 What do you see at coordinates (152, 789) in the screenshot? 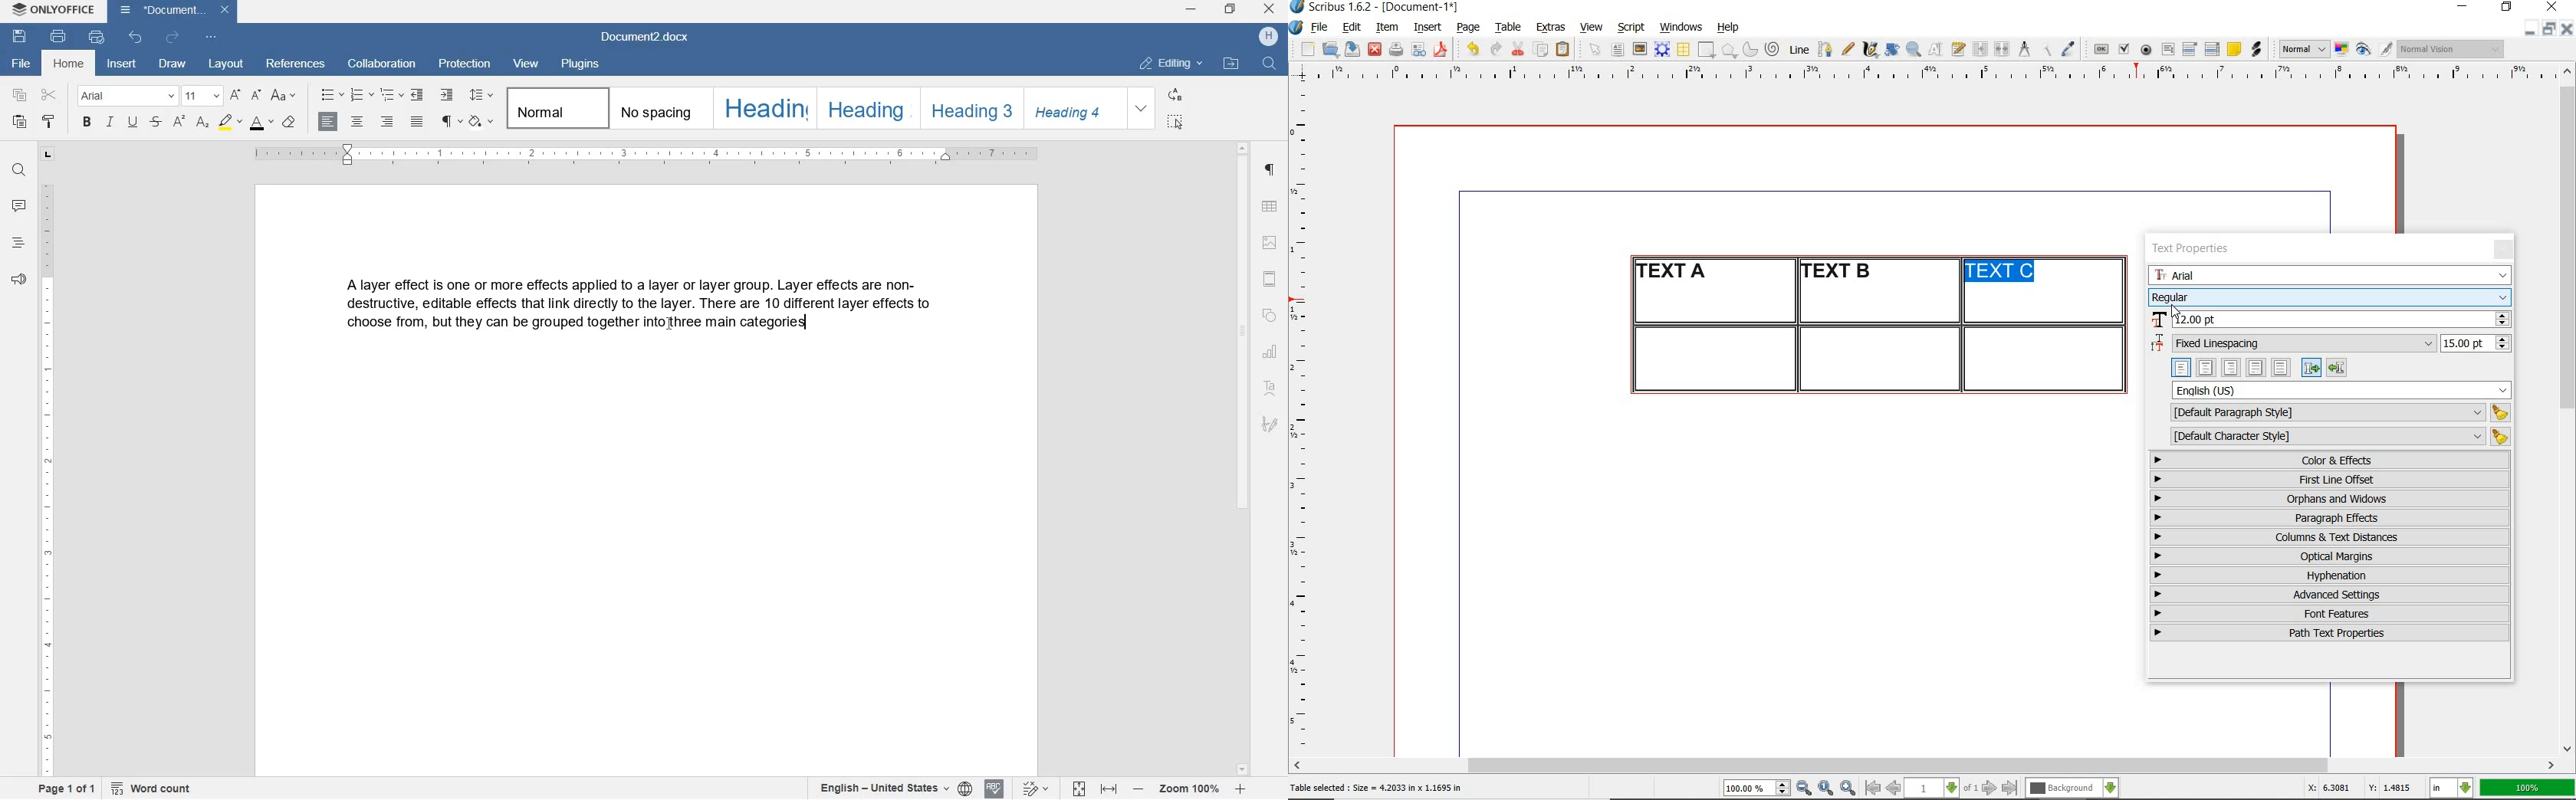
I see `word count` at bounding box center [152, 789].